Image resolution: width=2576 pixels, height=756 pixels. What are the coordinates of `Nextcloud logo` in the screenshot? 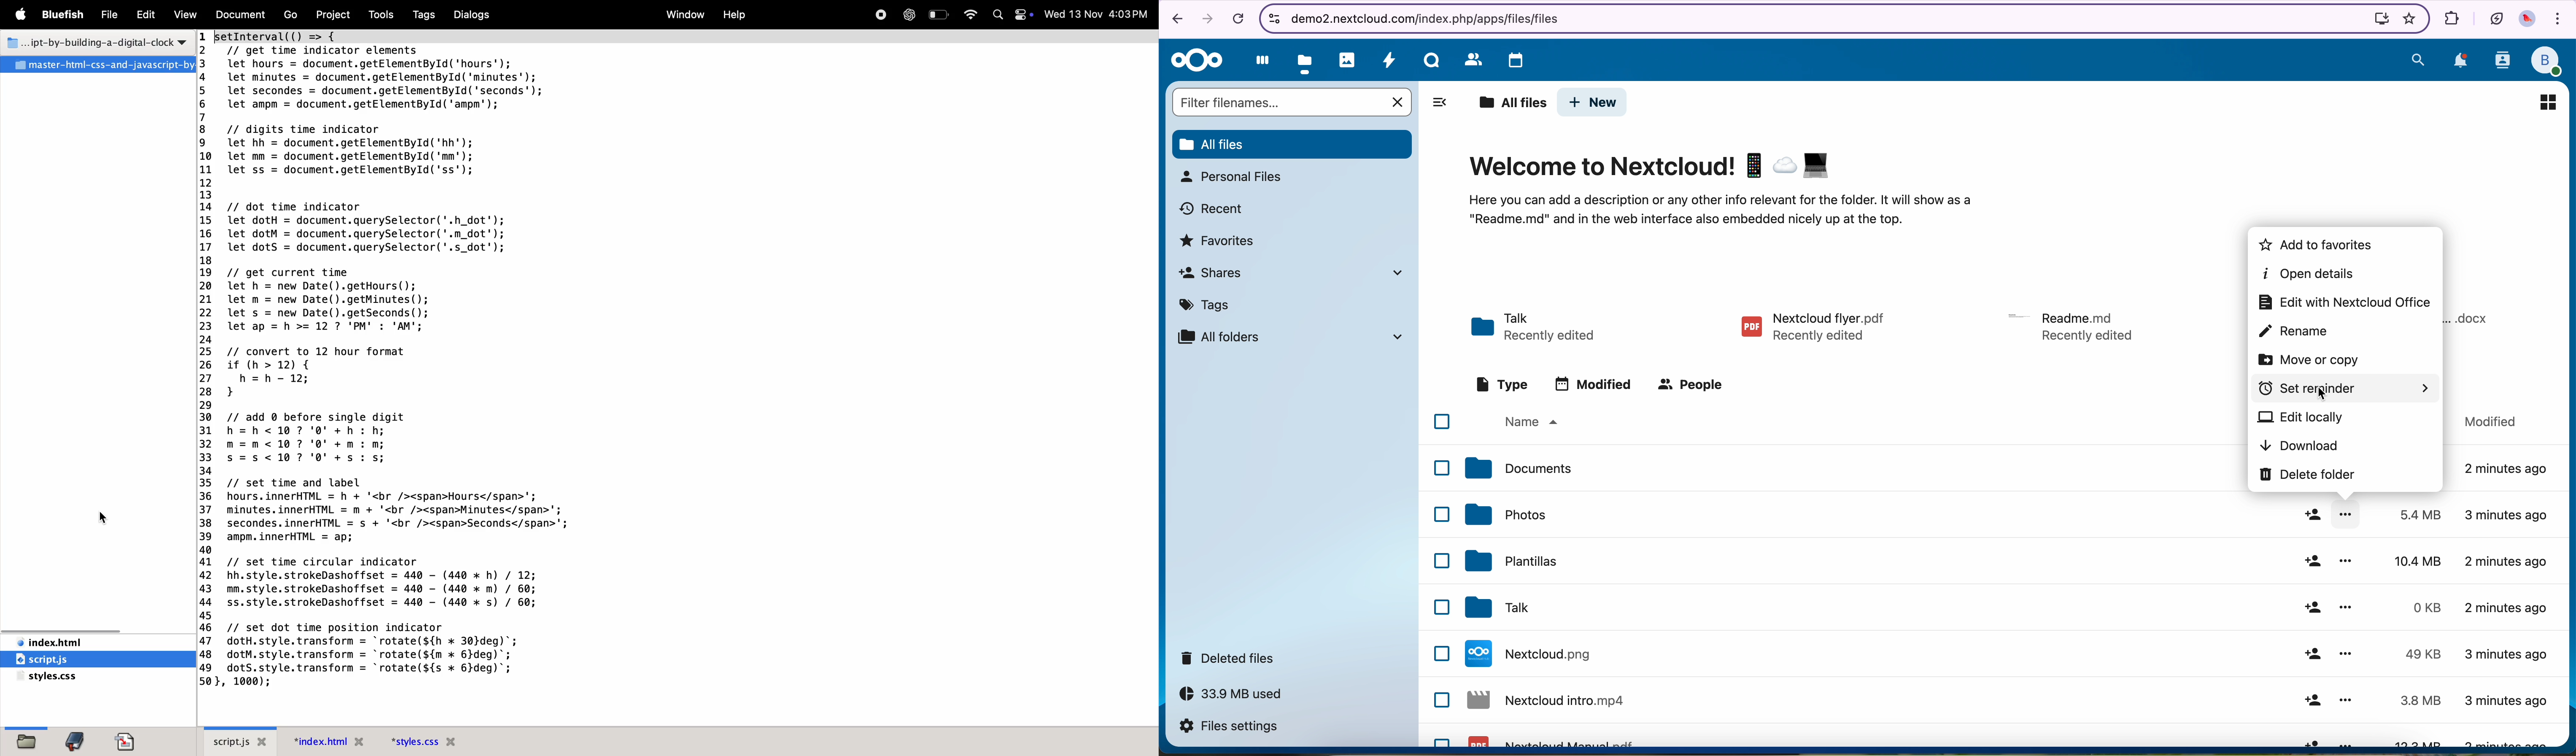 It's located at (1195, 61).